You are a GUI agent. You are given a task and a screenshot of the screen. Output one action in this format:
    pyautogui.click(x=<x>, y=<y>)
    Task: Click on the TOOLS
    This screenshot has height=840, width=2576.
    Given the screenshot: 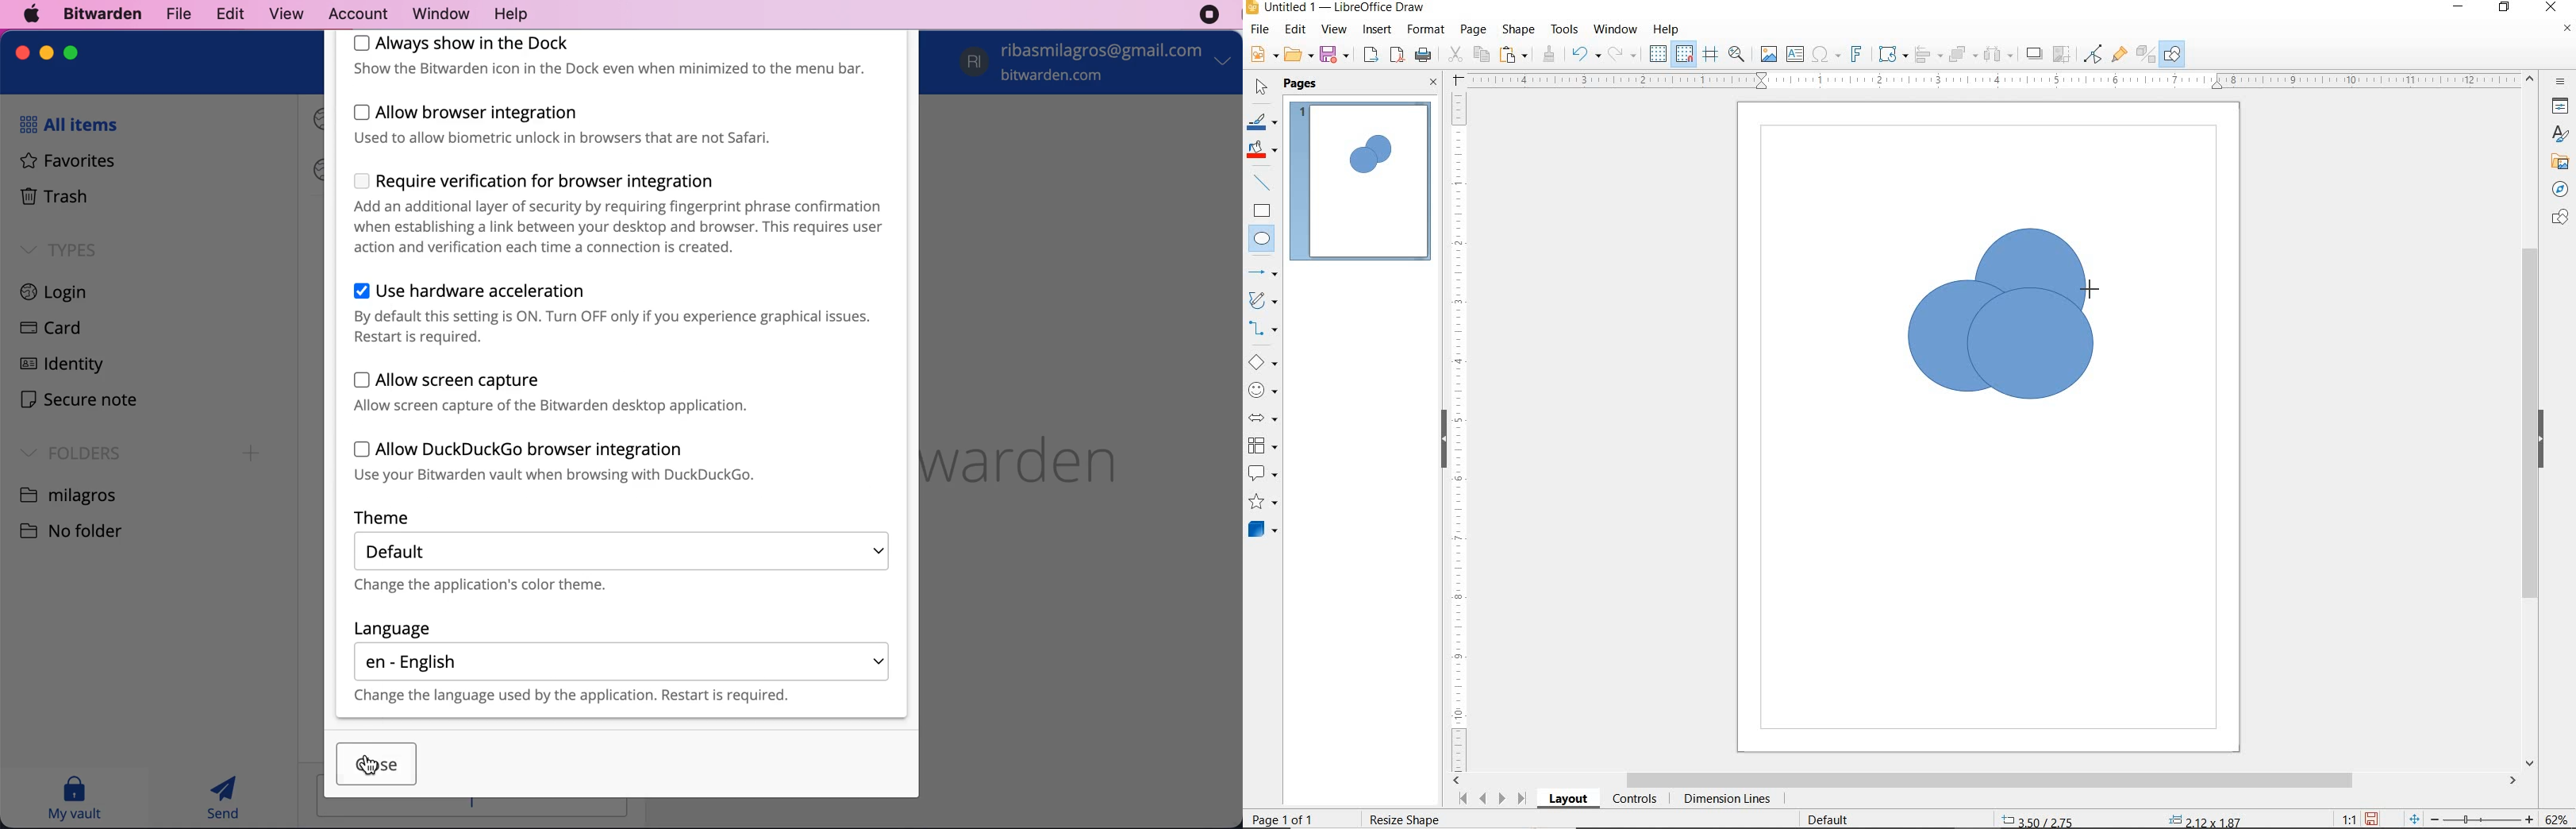 What is the action you would take?
    pyautogui.click(x=1564, y=29)
    